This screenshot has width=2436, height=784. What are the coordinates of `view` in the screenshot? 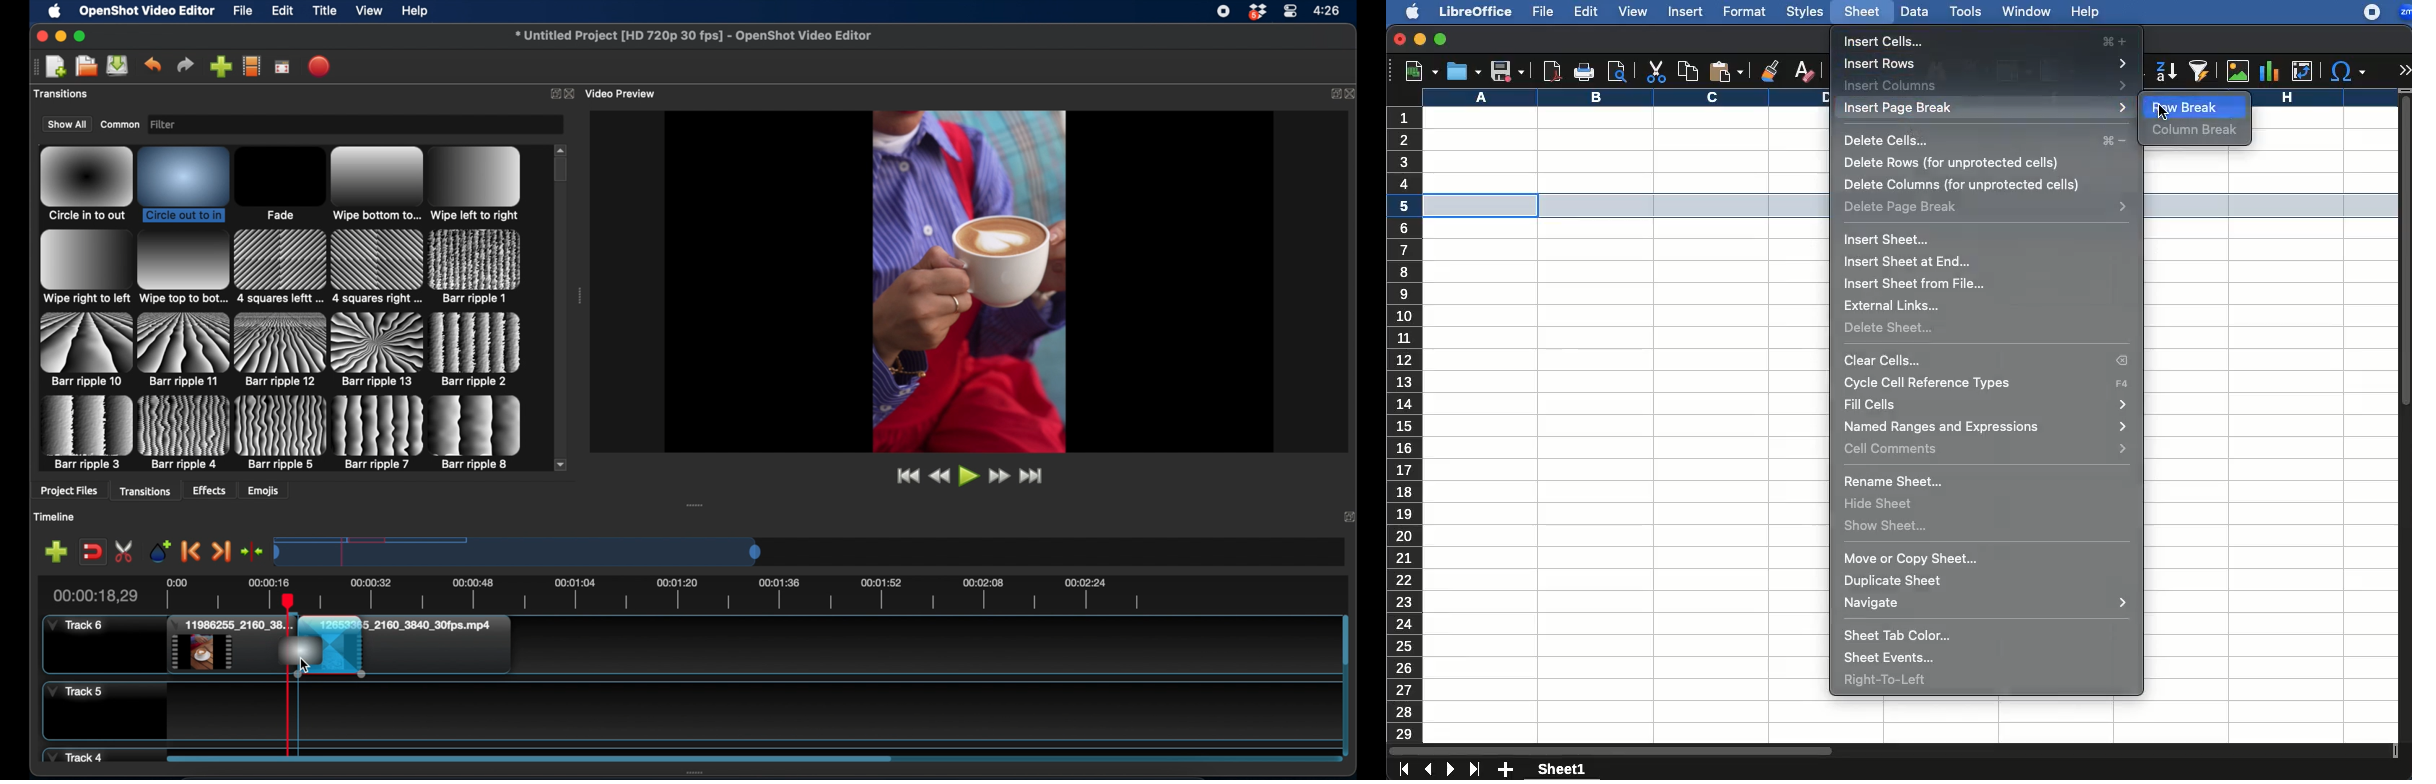 It's located at (1632, 12).